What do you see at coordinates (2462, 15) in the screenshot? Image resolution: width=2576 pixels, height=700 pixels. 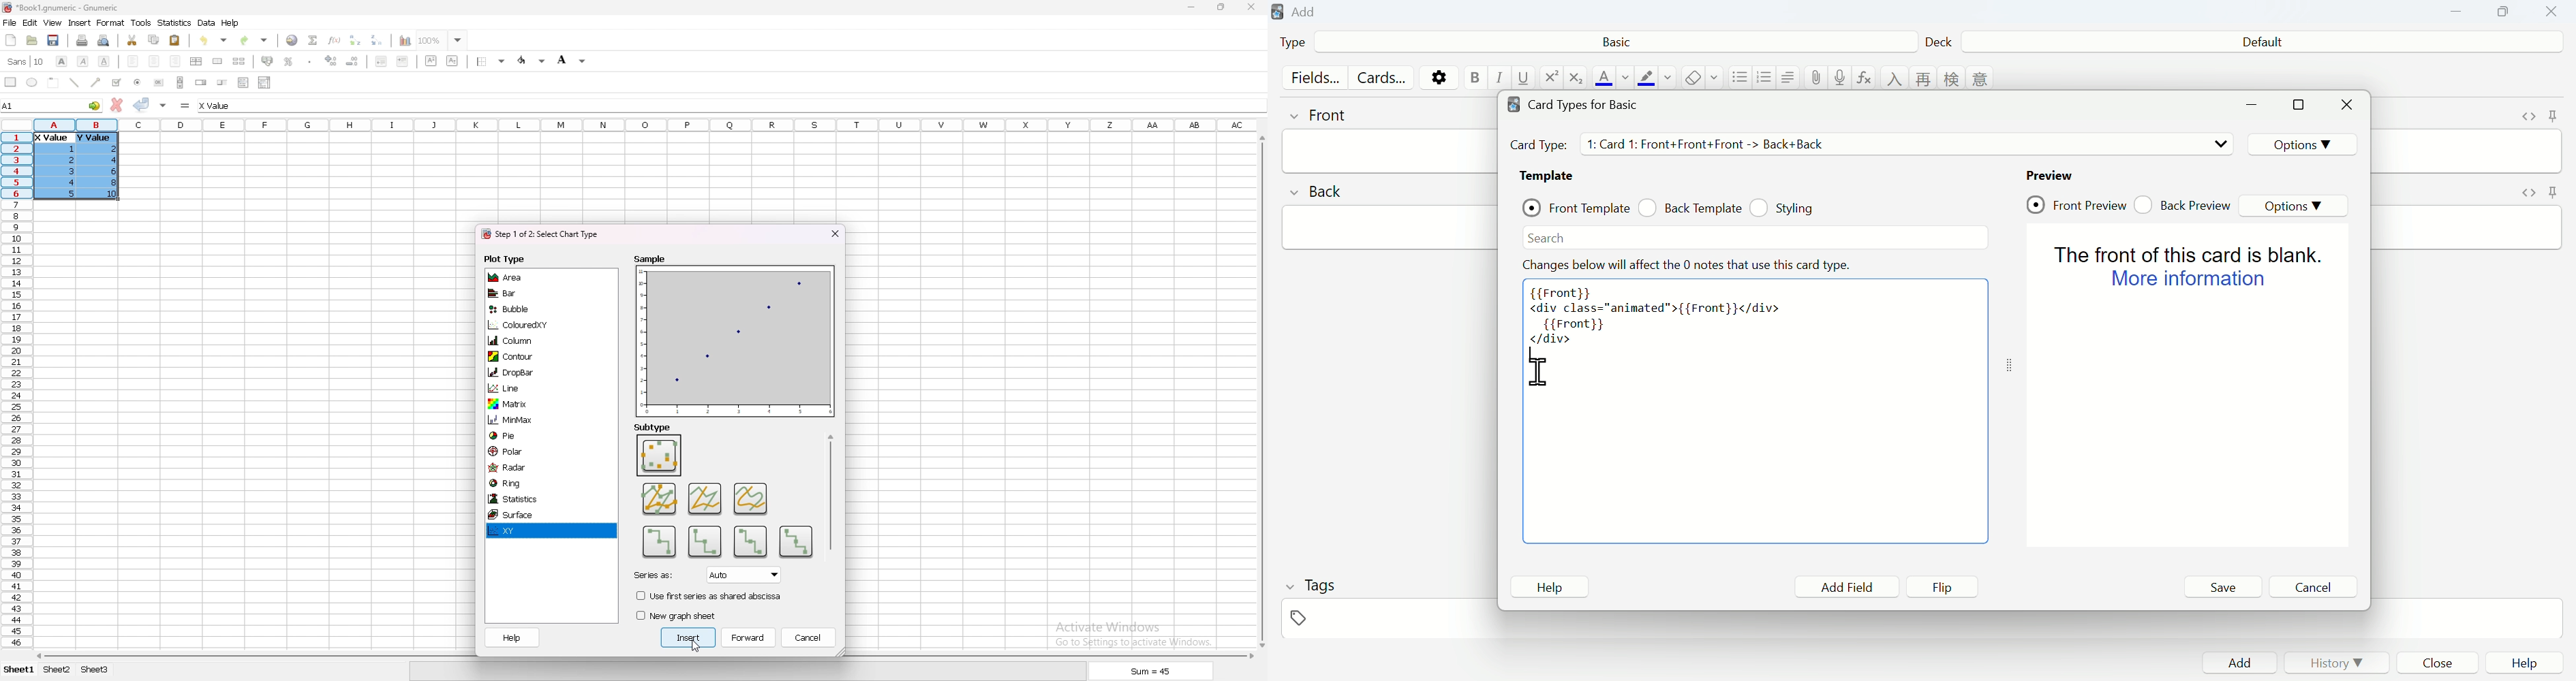 I see `Minimize` at bounding box center [2462, 15].